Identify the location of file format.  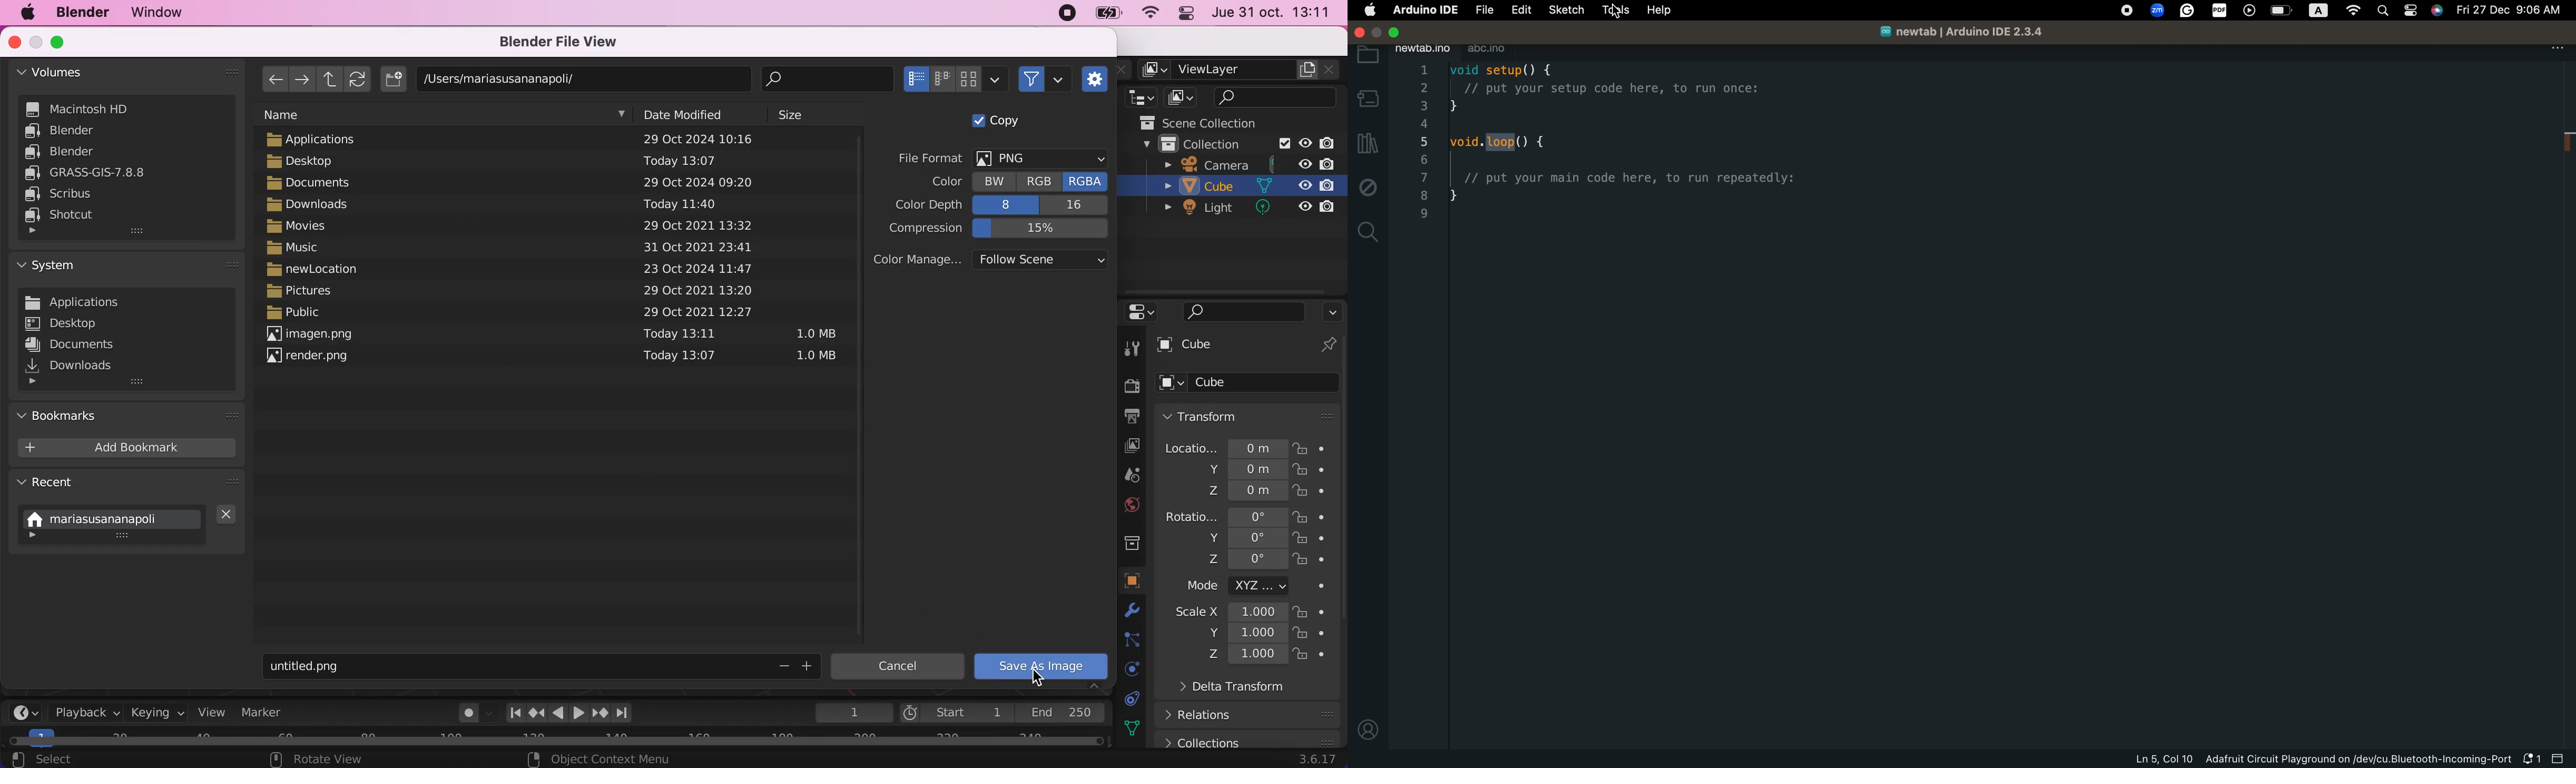
(1003, 159).